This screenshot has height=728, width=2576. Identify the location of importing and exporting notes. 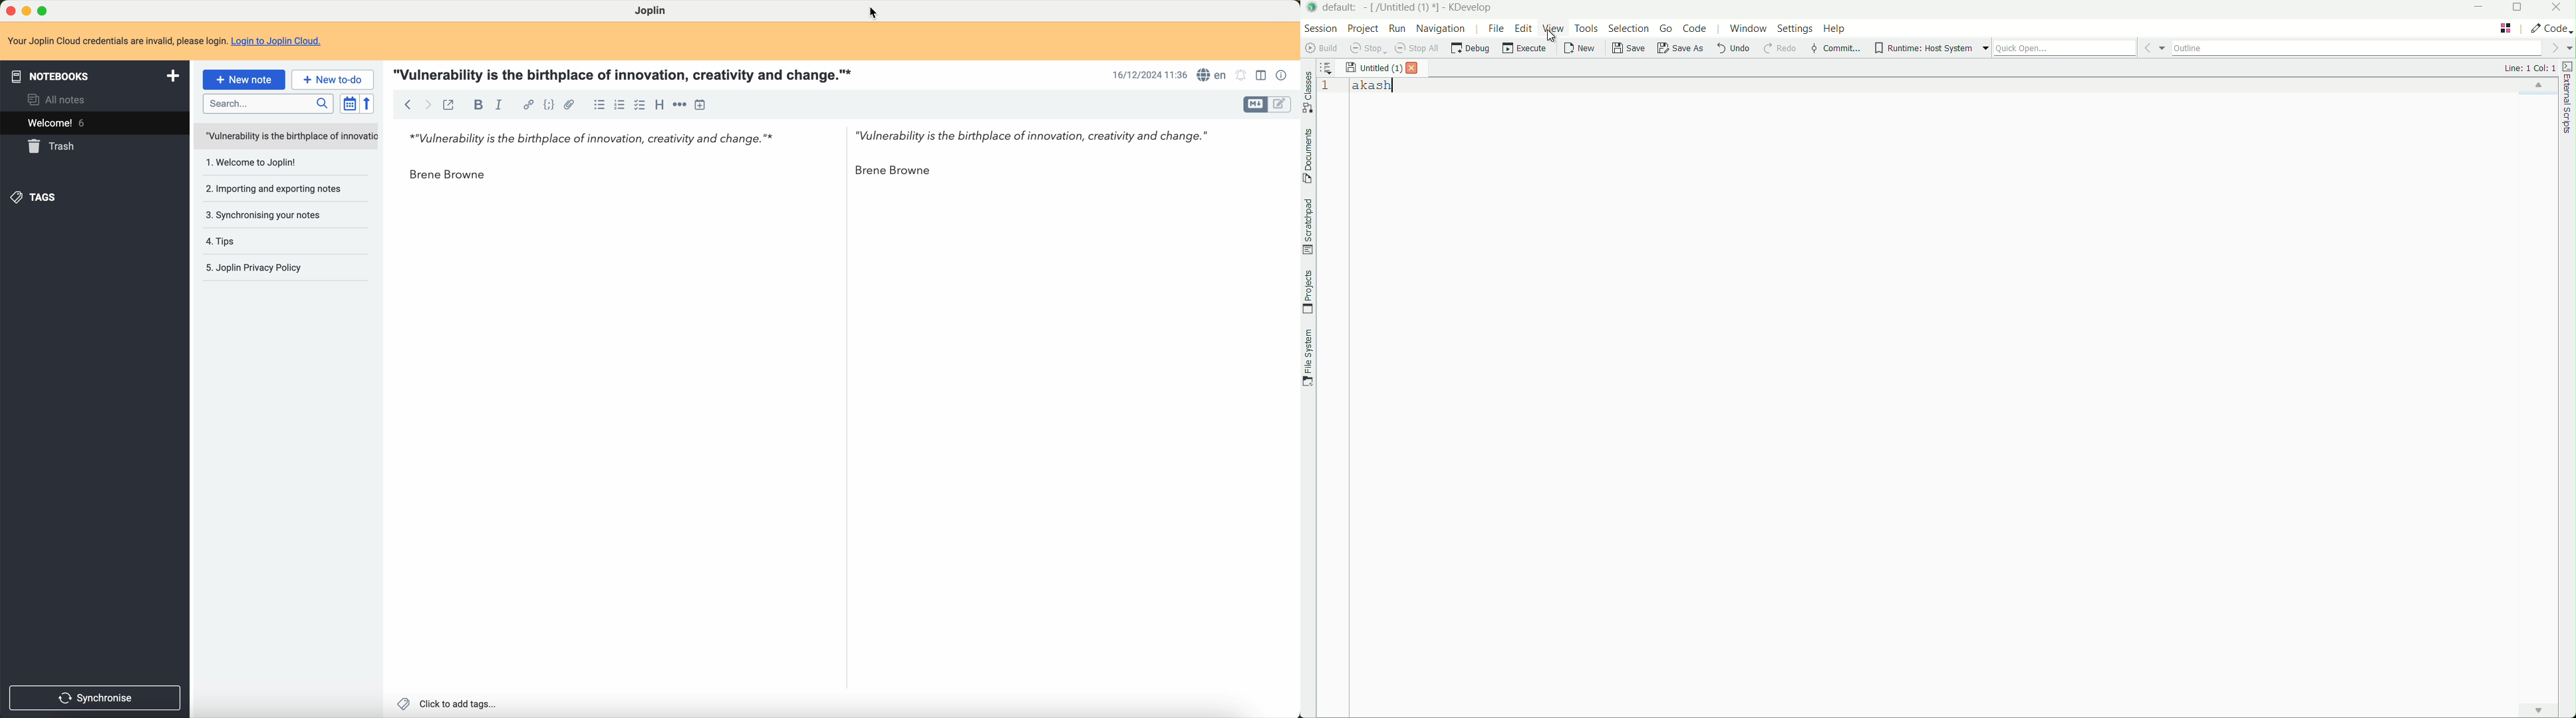
(276, 189).